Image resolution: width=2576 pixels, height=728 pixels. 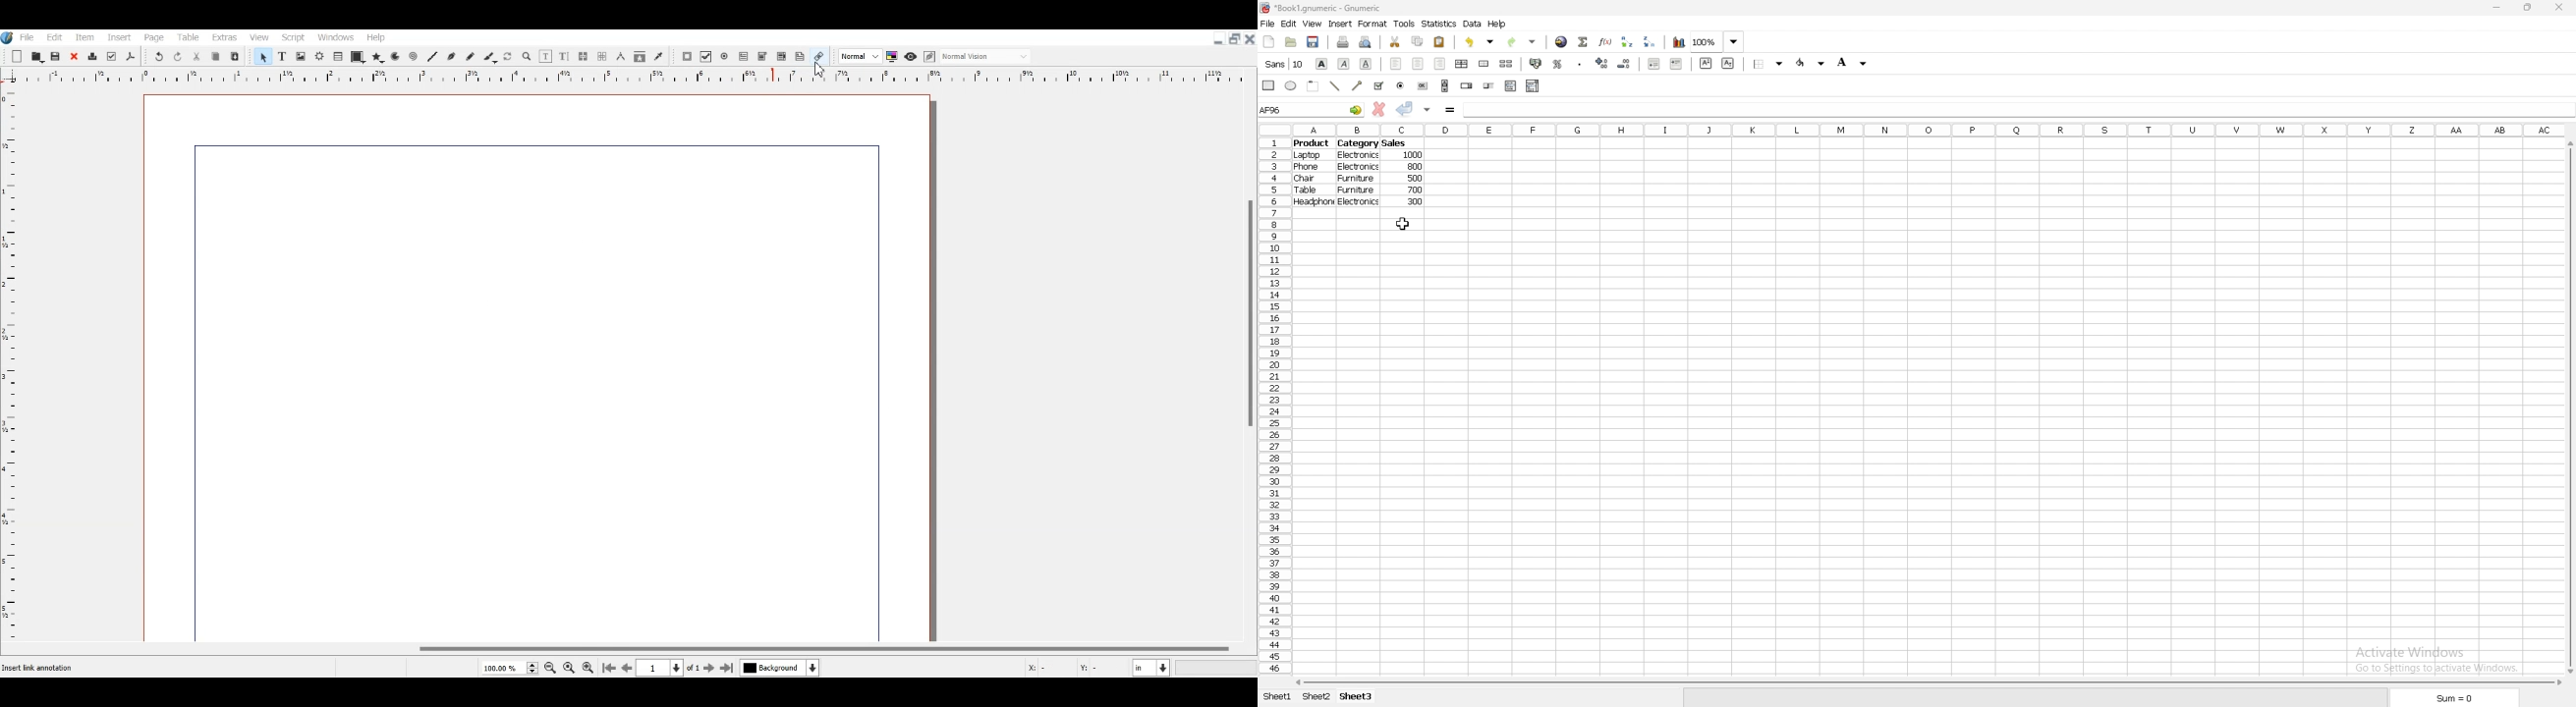 What do you see at coordinates (179, 57) in the screenshot?
I see `Redo` at bounding box center [179, 57].